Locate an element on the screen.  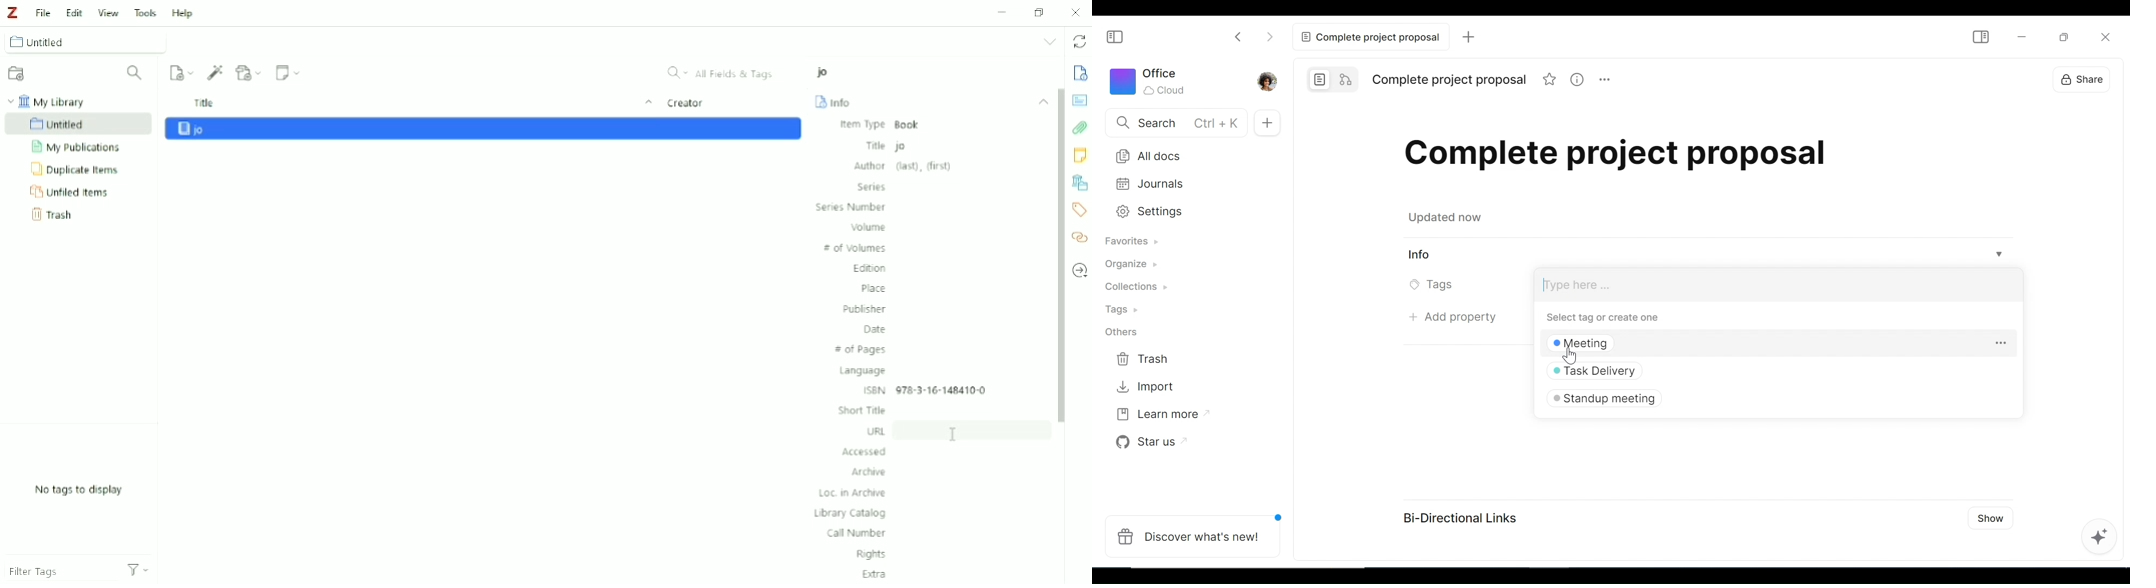
Settings is located at coordinates (1183, 211).